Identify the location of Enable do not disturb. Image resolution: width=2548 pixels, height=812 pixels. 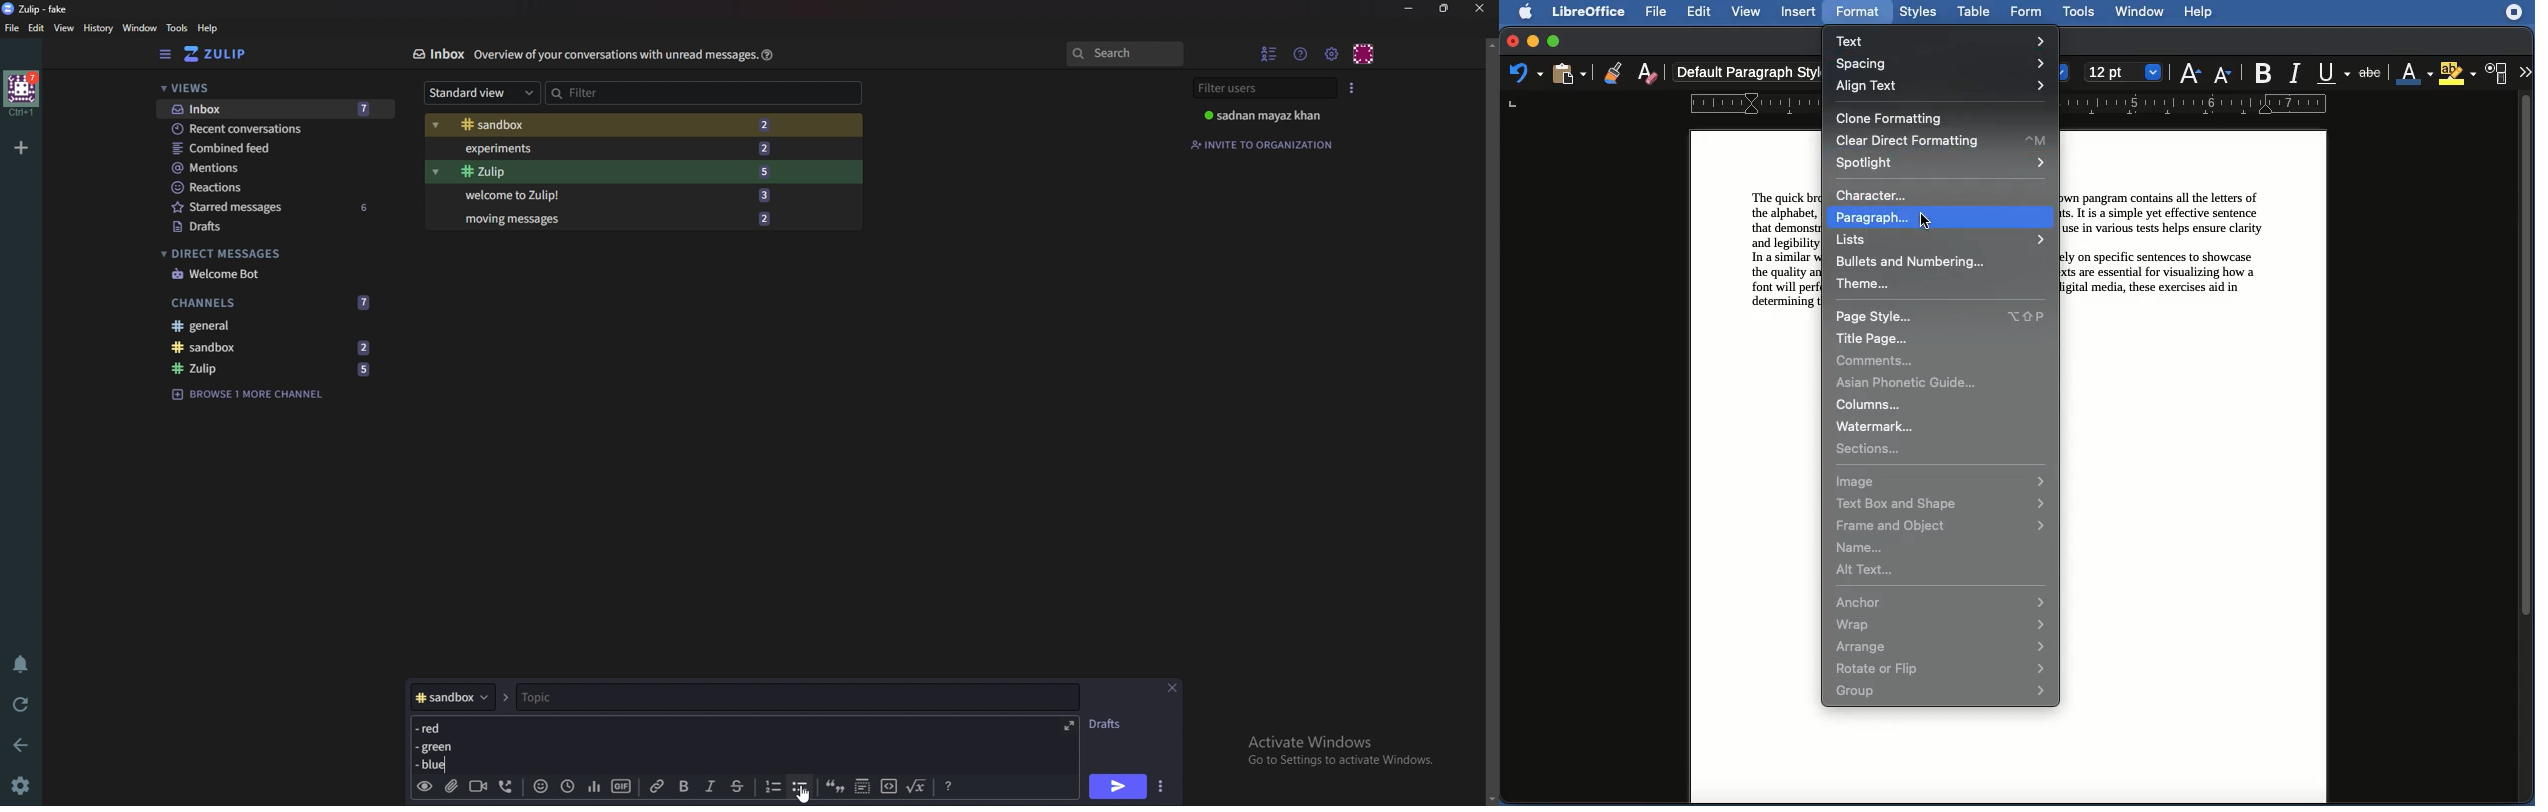
(23, 662).